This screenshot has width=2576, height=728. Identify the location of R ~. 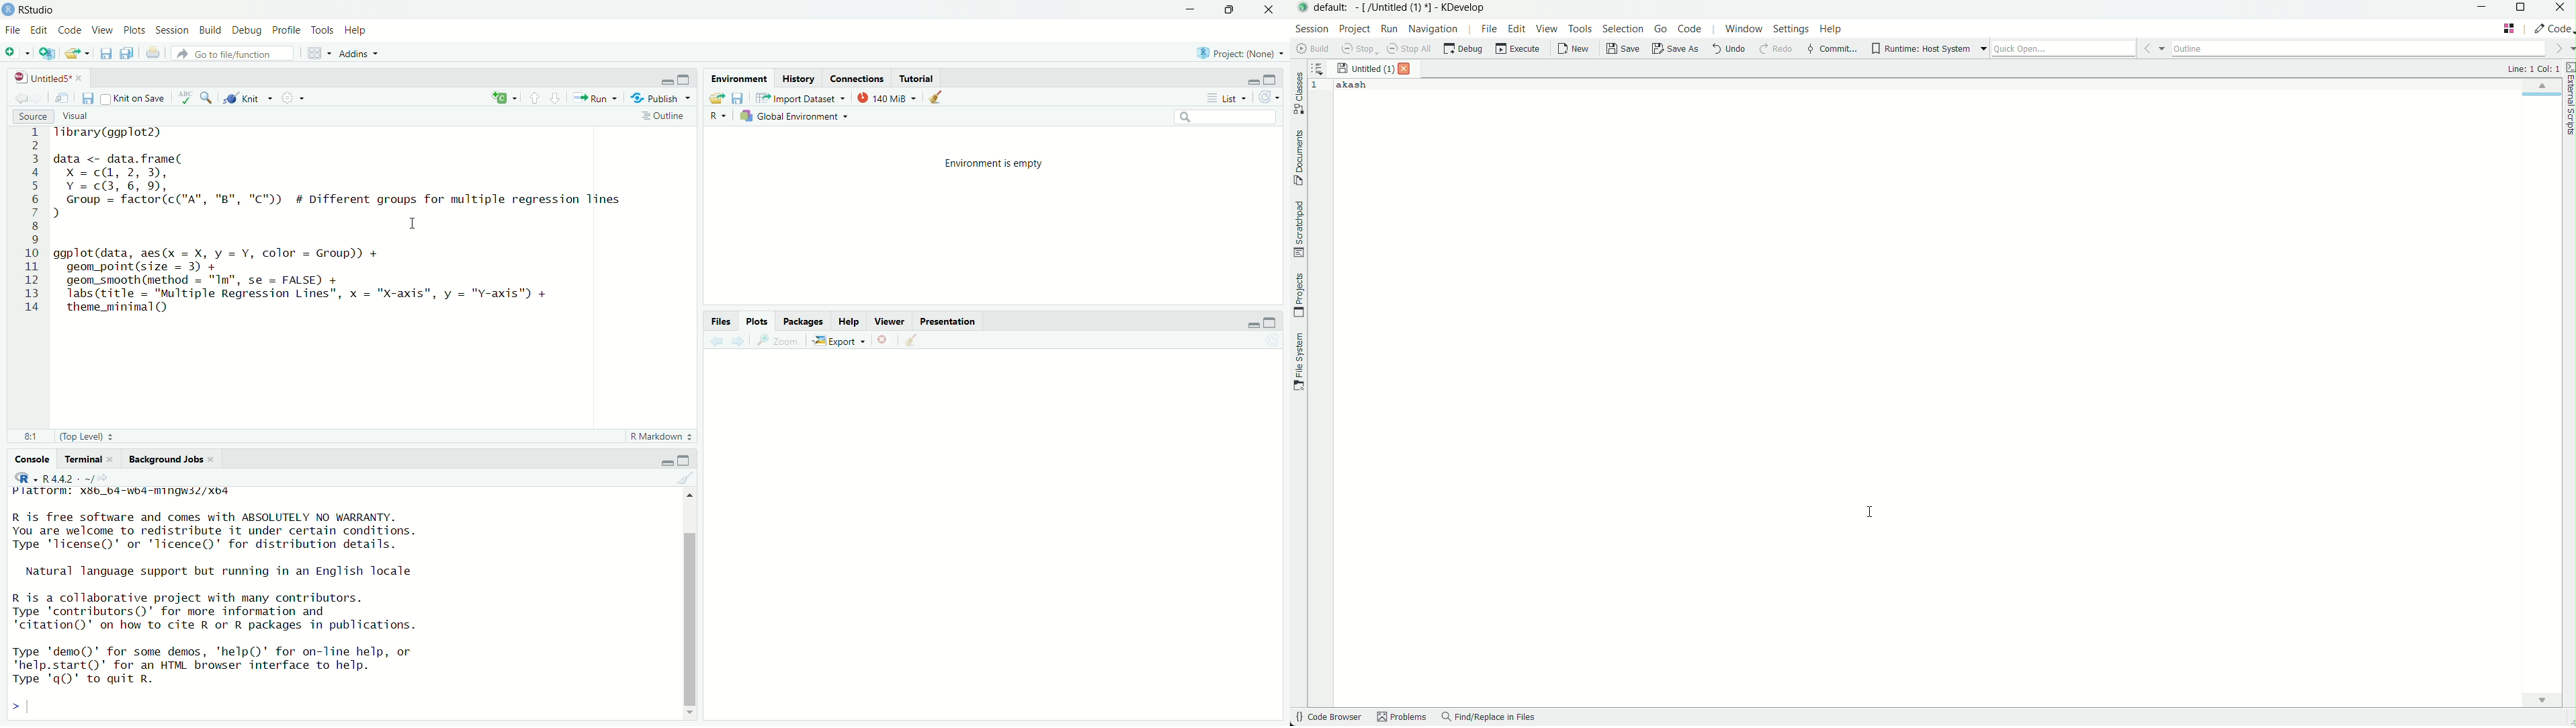
(720, 113).